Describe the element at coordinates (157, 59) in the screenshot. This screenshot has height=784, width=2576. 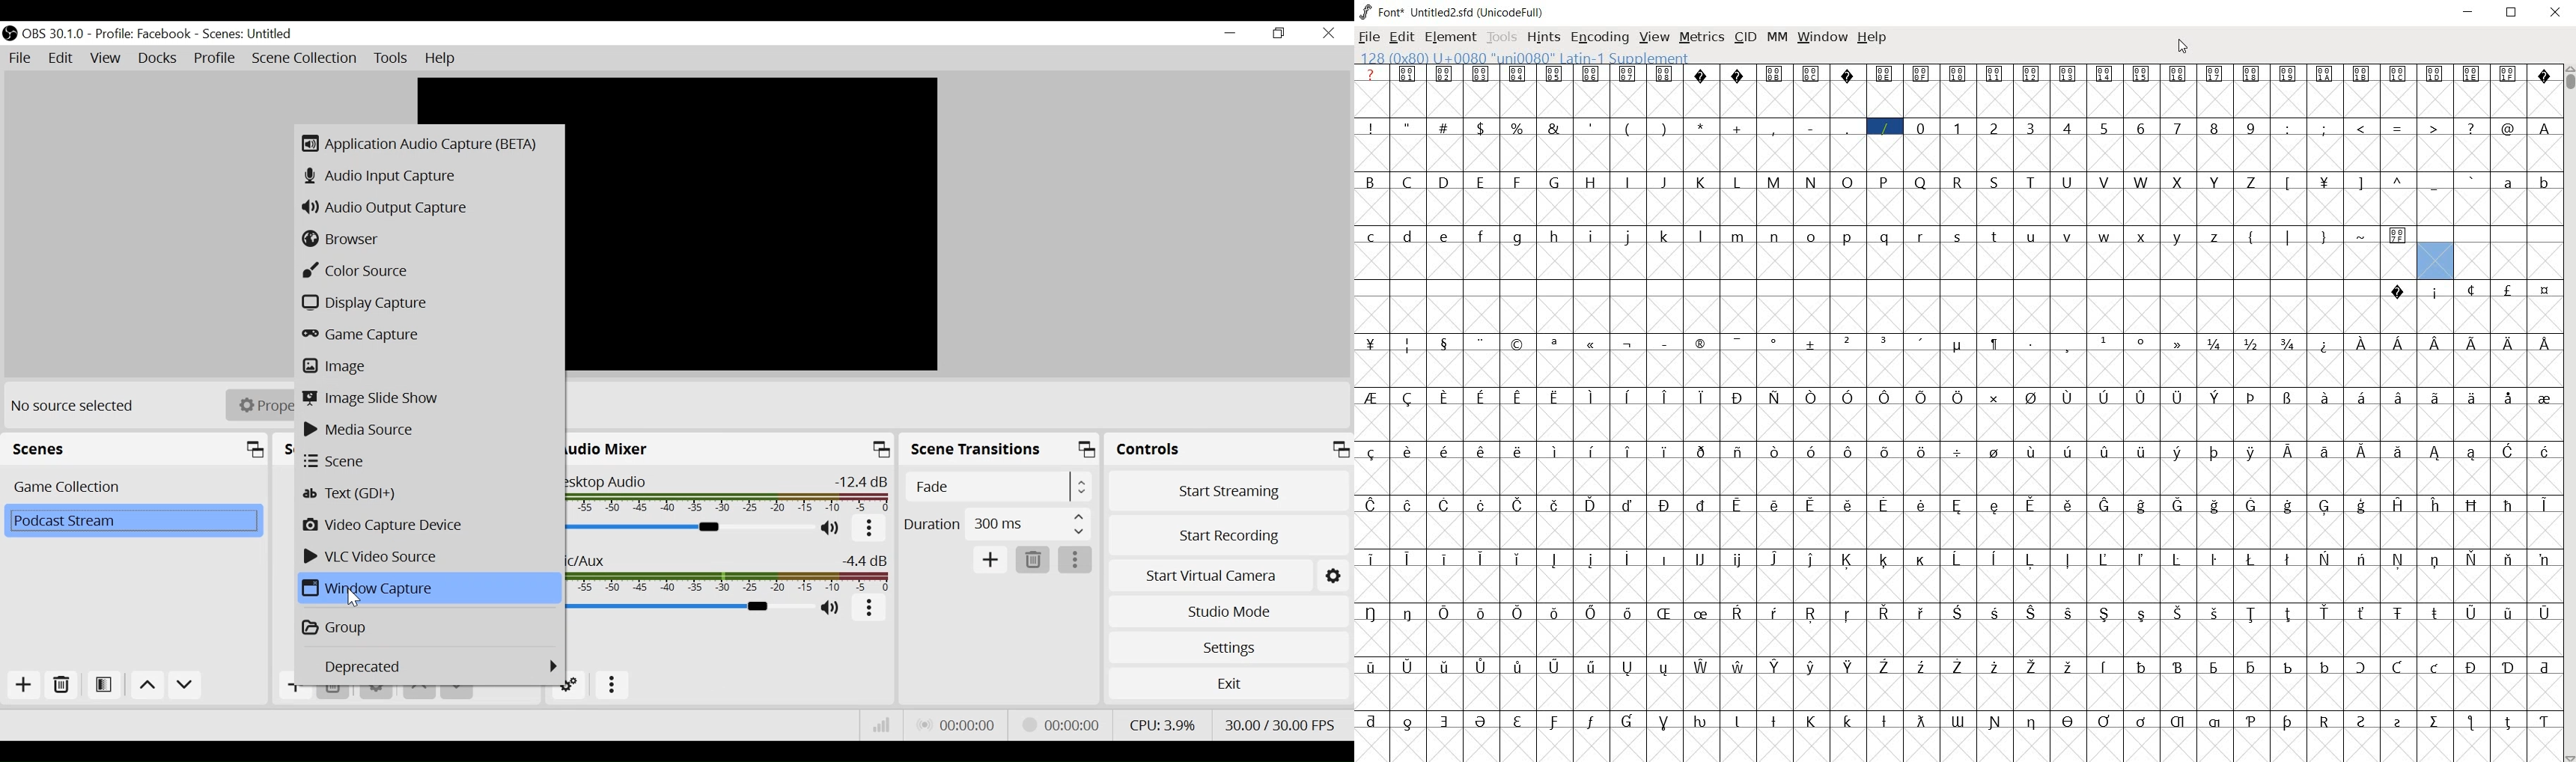
I see `Docks` at that location.